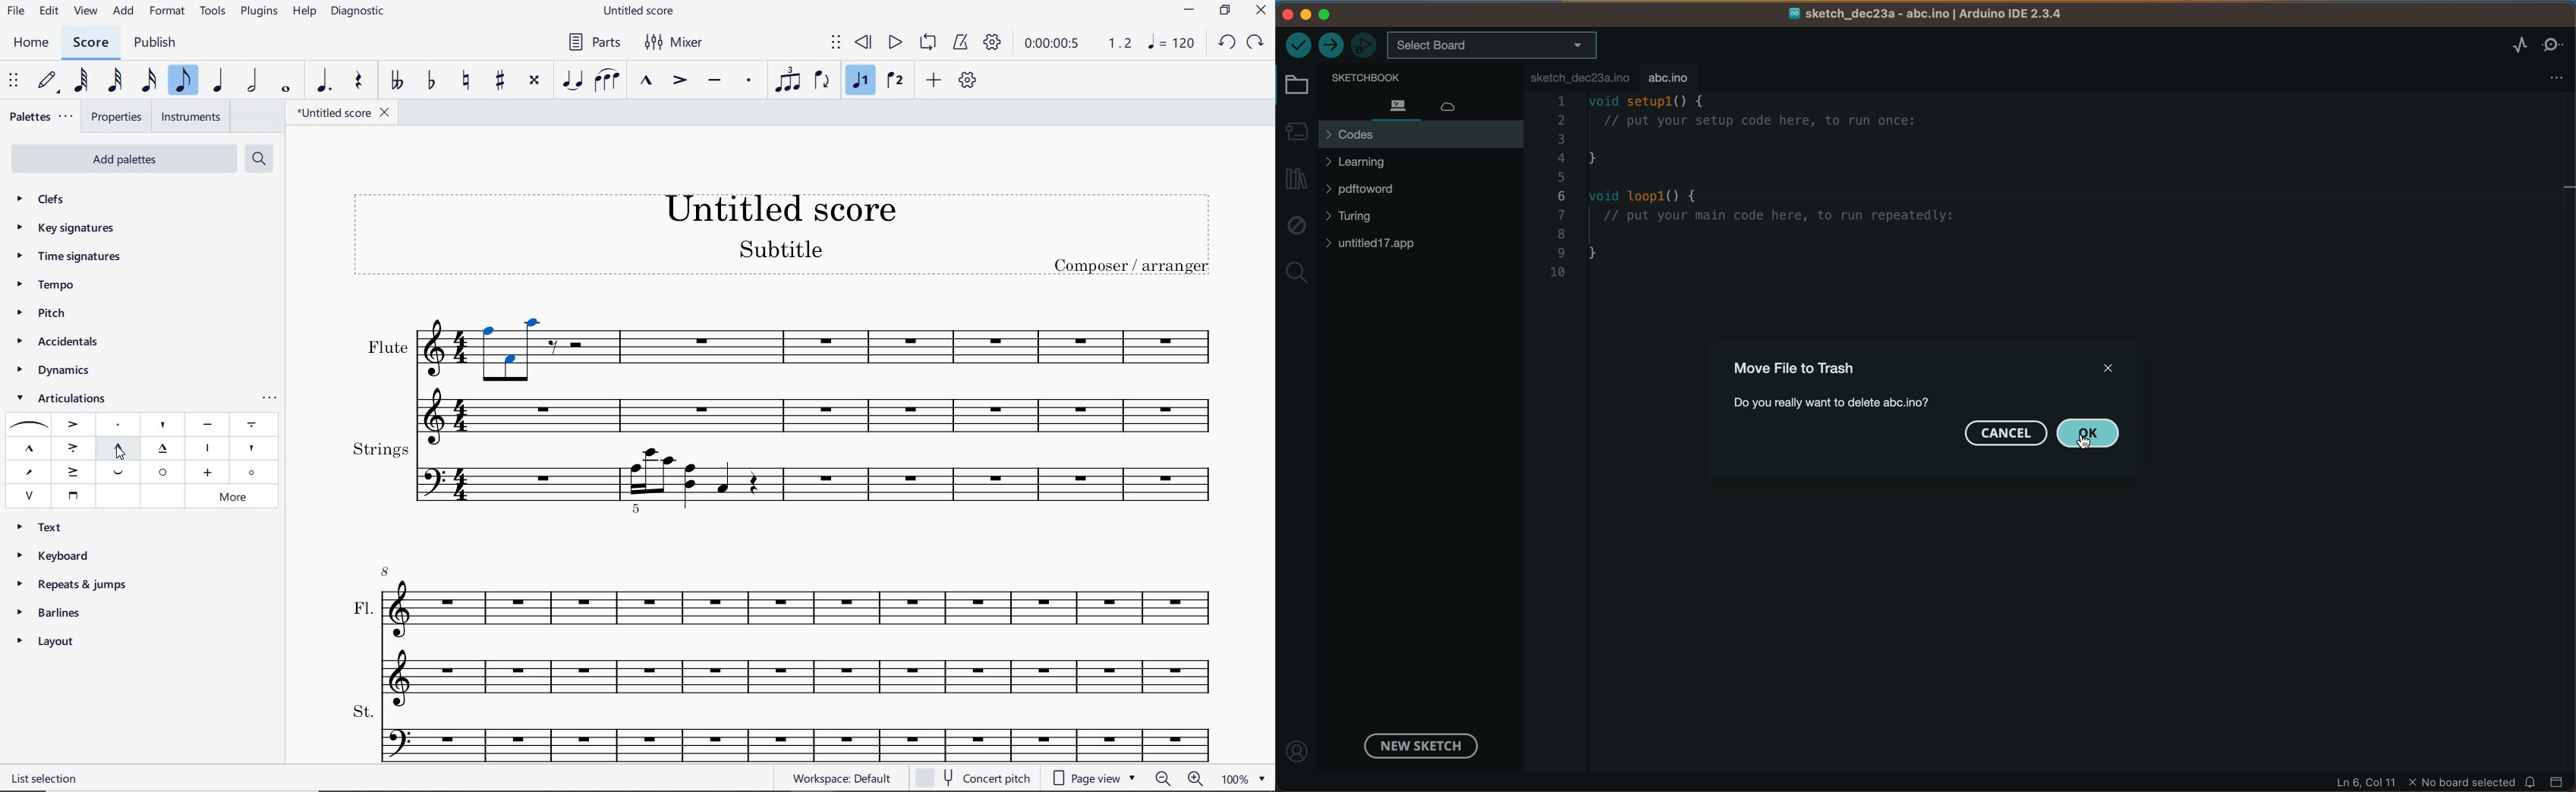 Image resolution: width=2576 pixels, height=812 pixels. I want to click on LIST SELECTION, so click(47, 778).